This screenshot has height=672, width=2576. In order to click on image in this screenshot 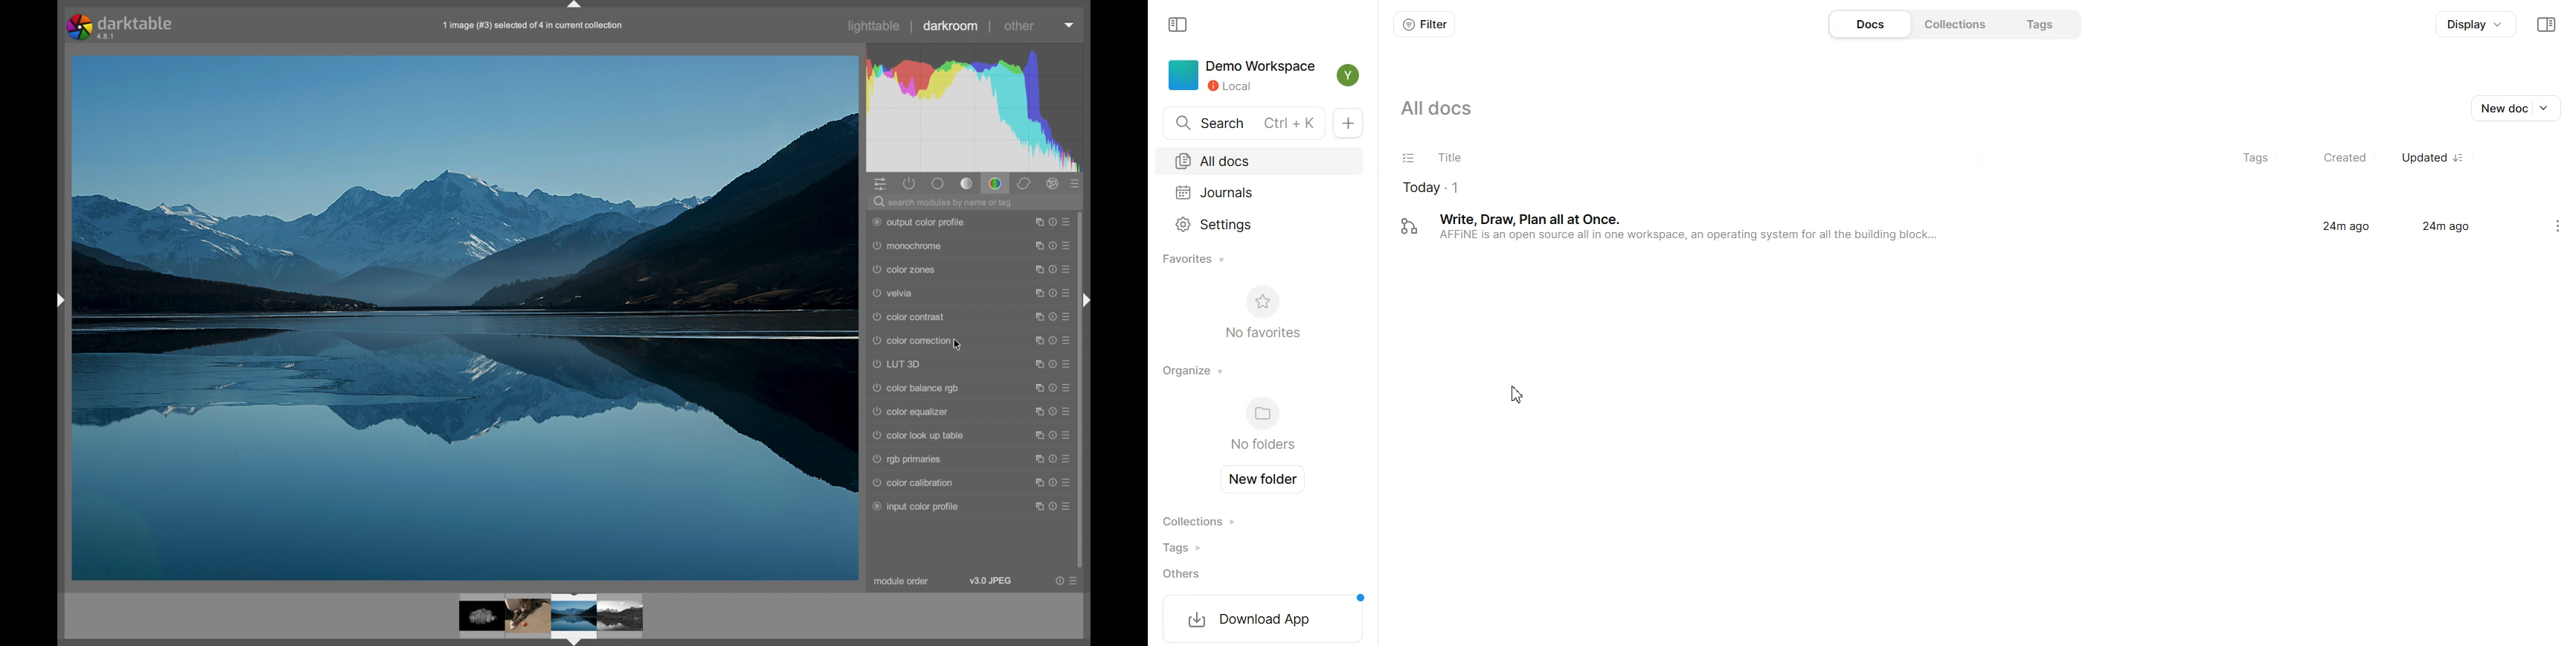, I will do `click(528, 615)`.